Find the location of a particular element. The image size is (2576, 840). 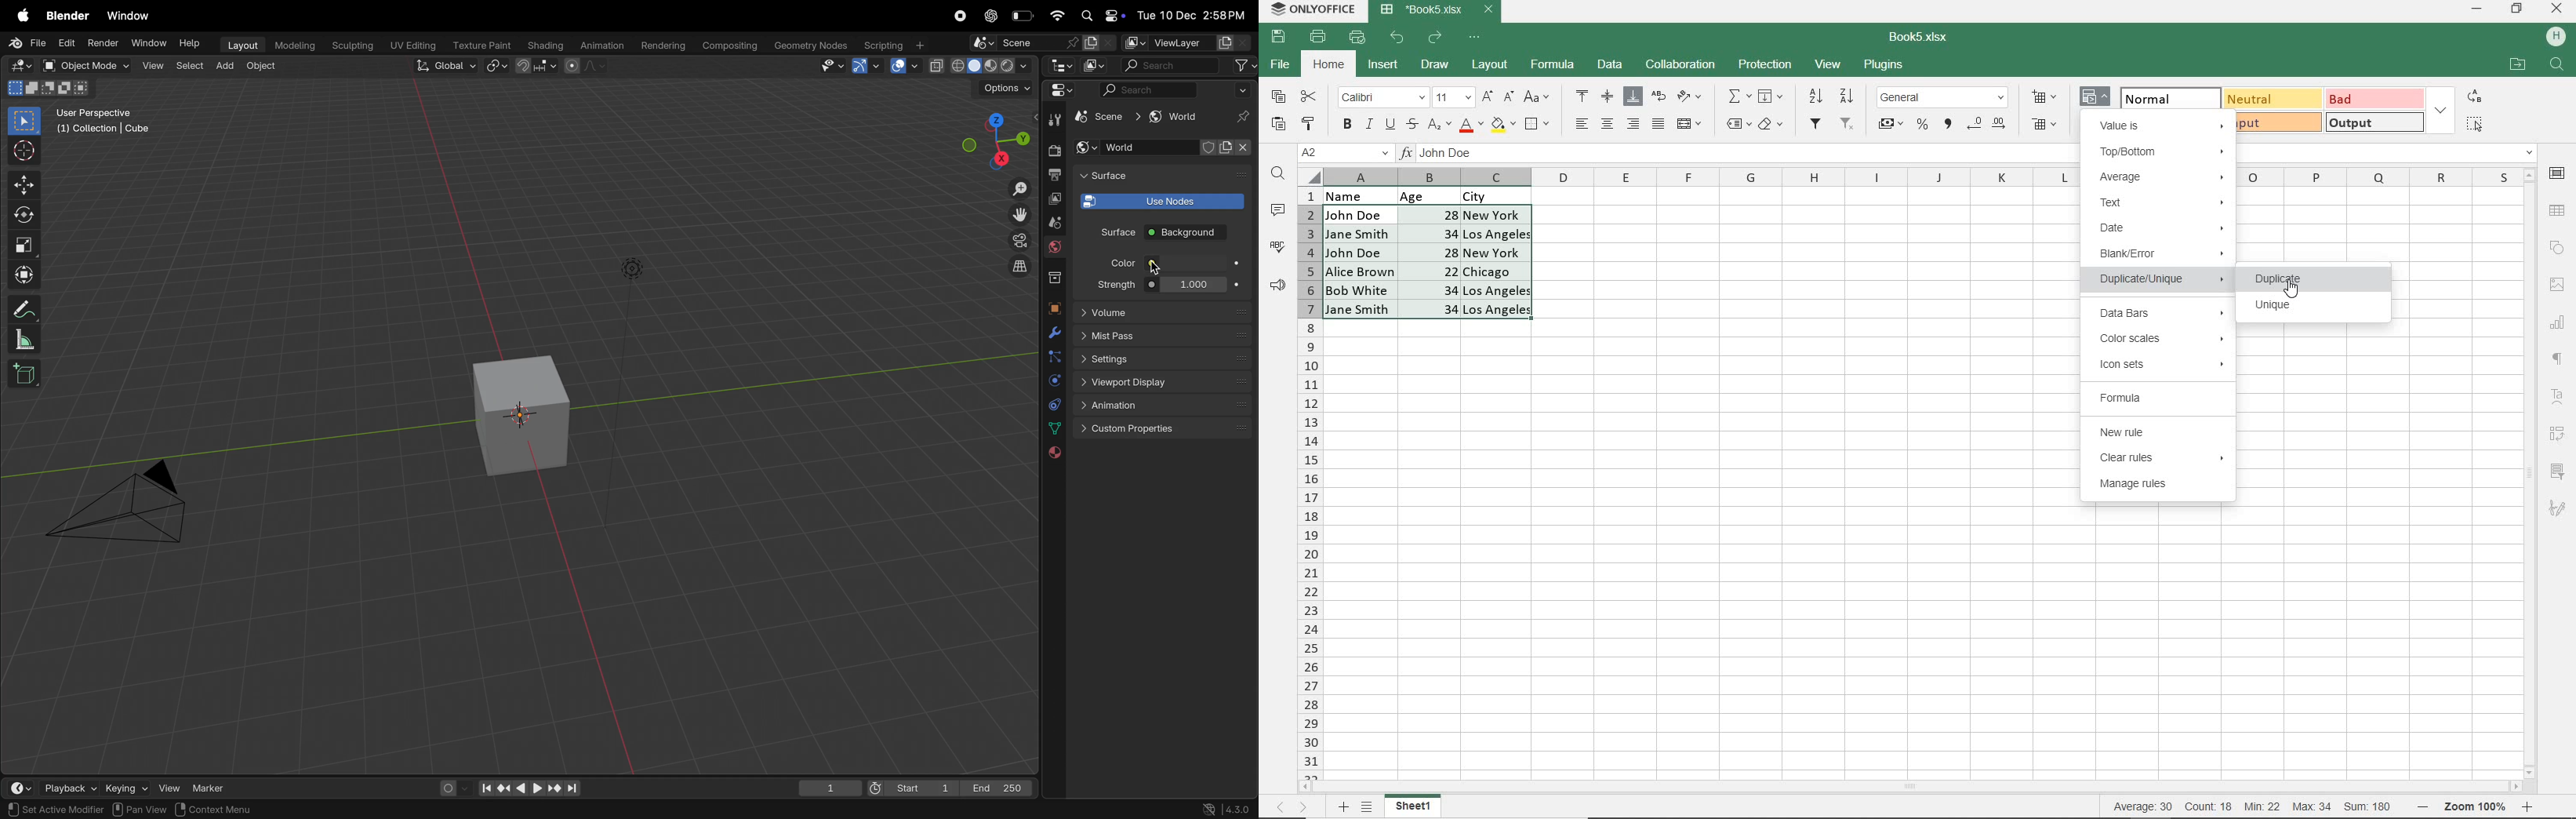

NAMED RANGES is located at coordinates (1738, 125).